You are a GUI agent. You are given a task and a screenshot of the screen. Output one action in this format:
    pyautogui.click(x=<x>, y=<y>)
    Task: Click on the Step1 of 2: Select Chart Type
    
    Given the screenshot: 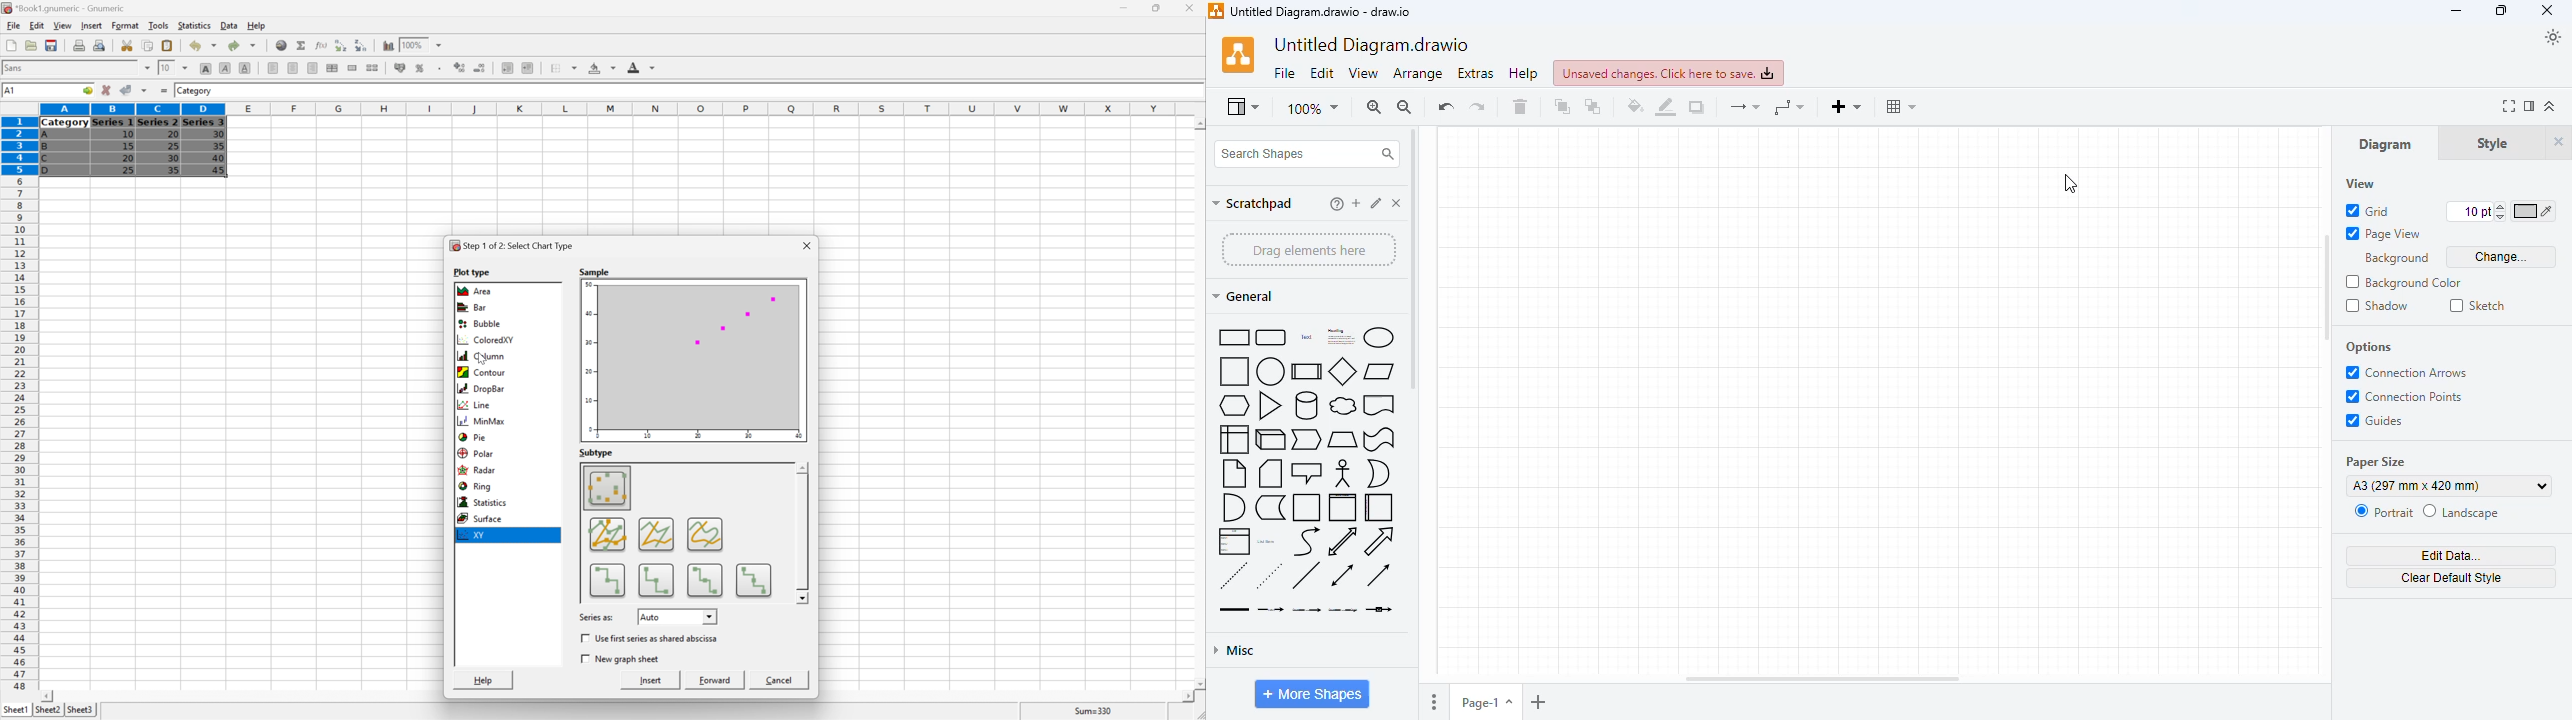 What is the action you would take?
    pyautogui.click(x=511, y=245)
    